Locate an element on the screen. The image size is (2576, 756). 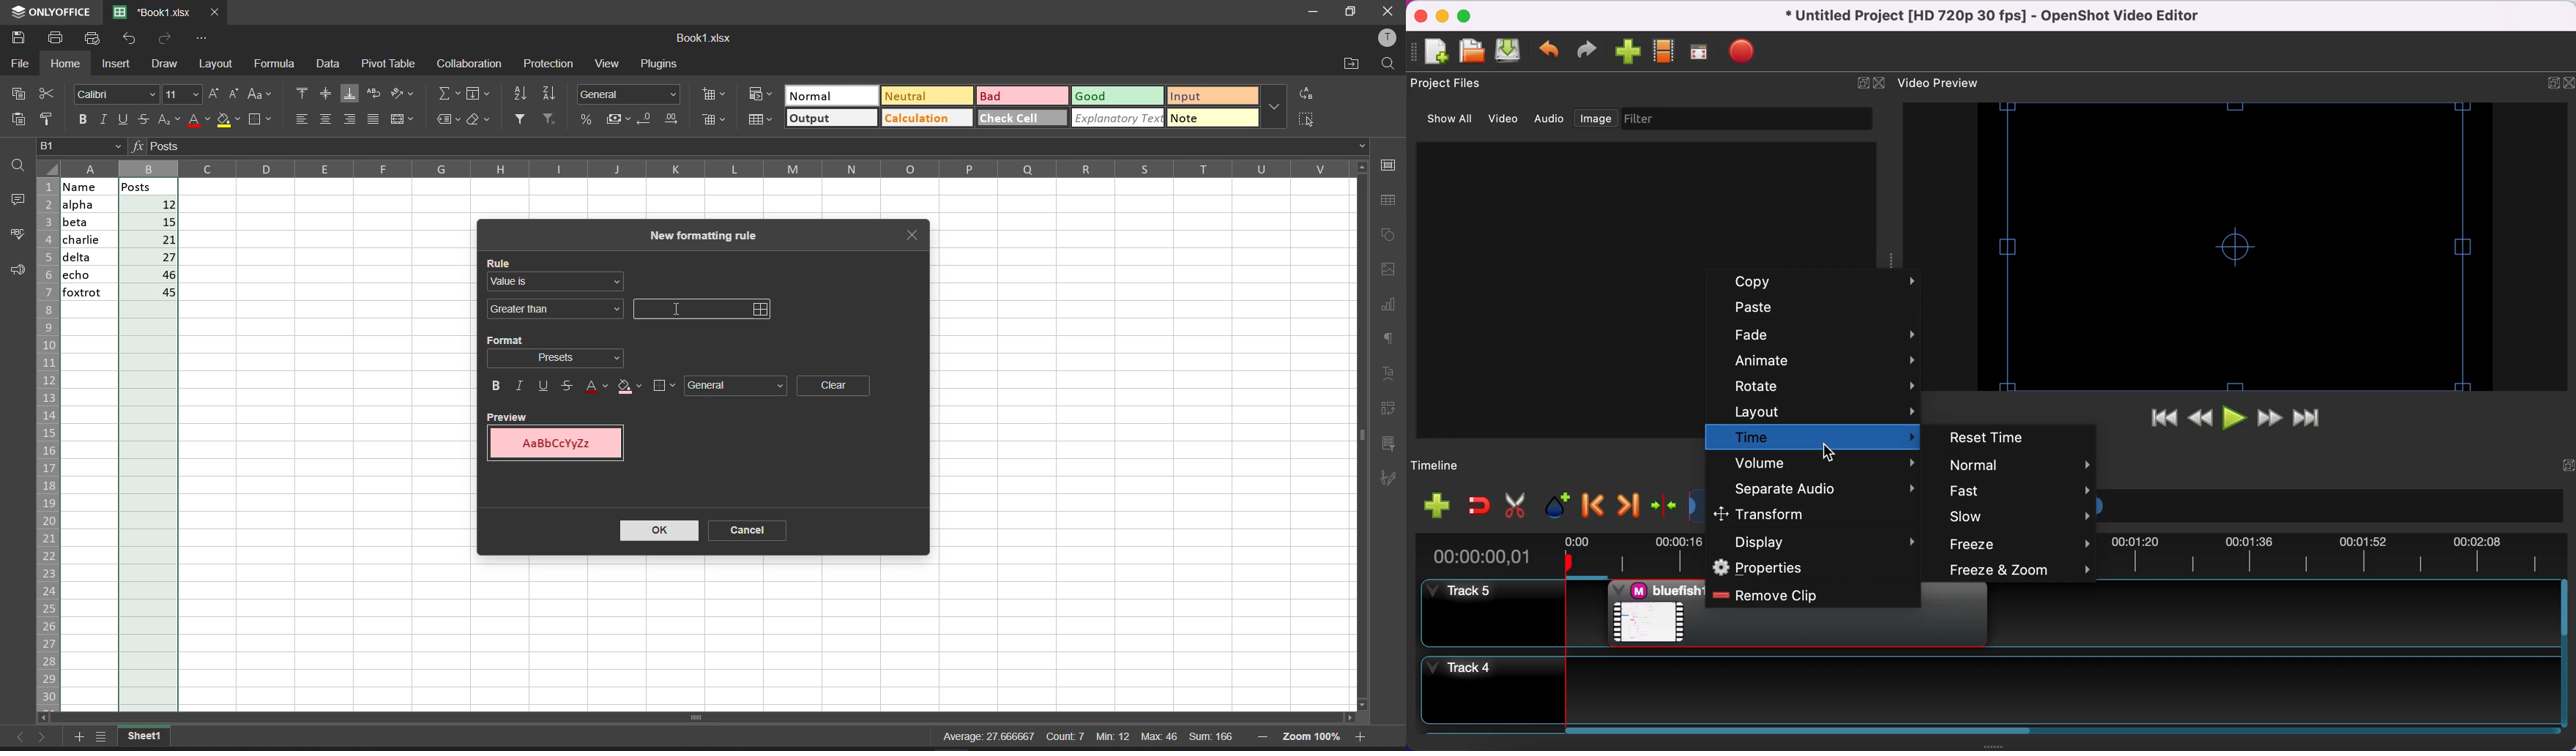
time duration is located at coordinates (1492, 553).